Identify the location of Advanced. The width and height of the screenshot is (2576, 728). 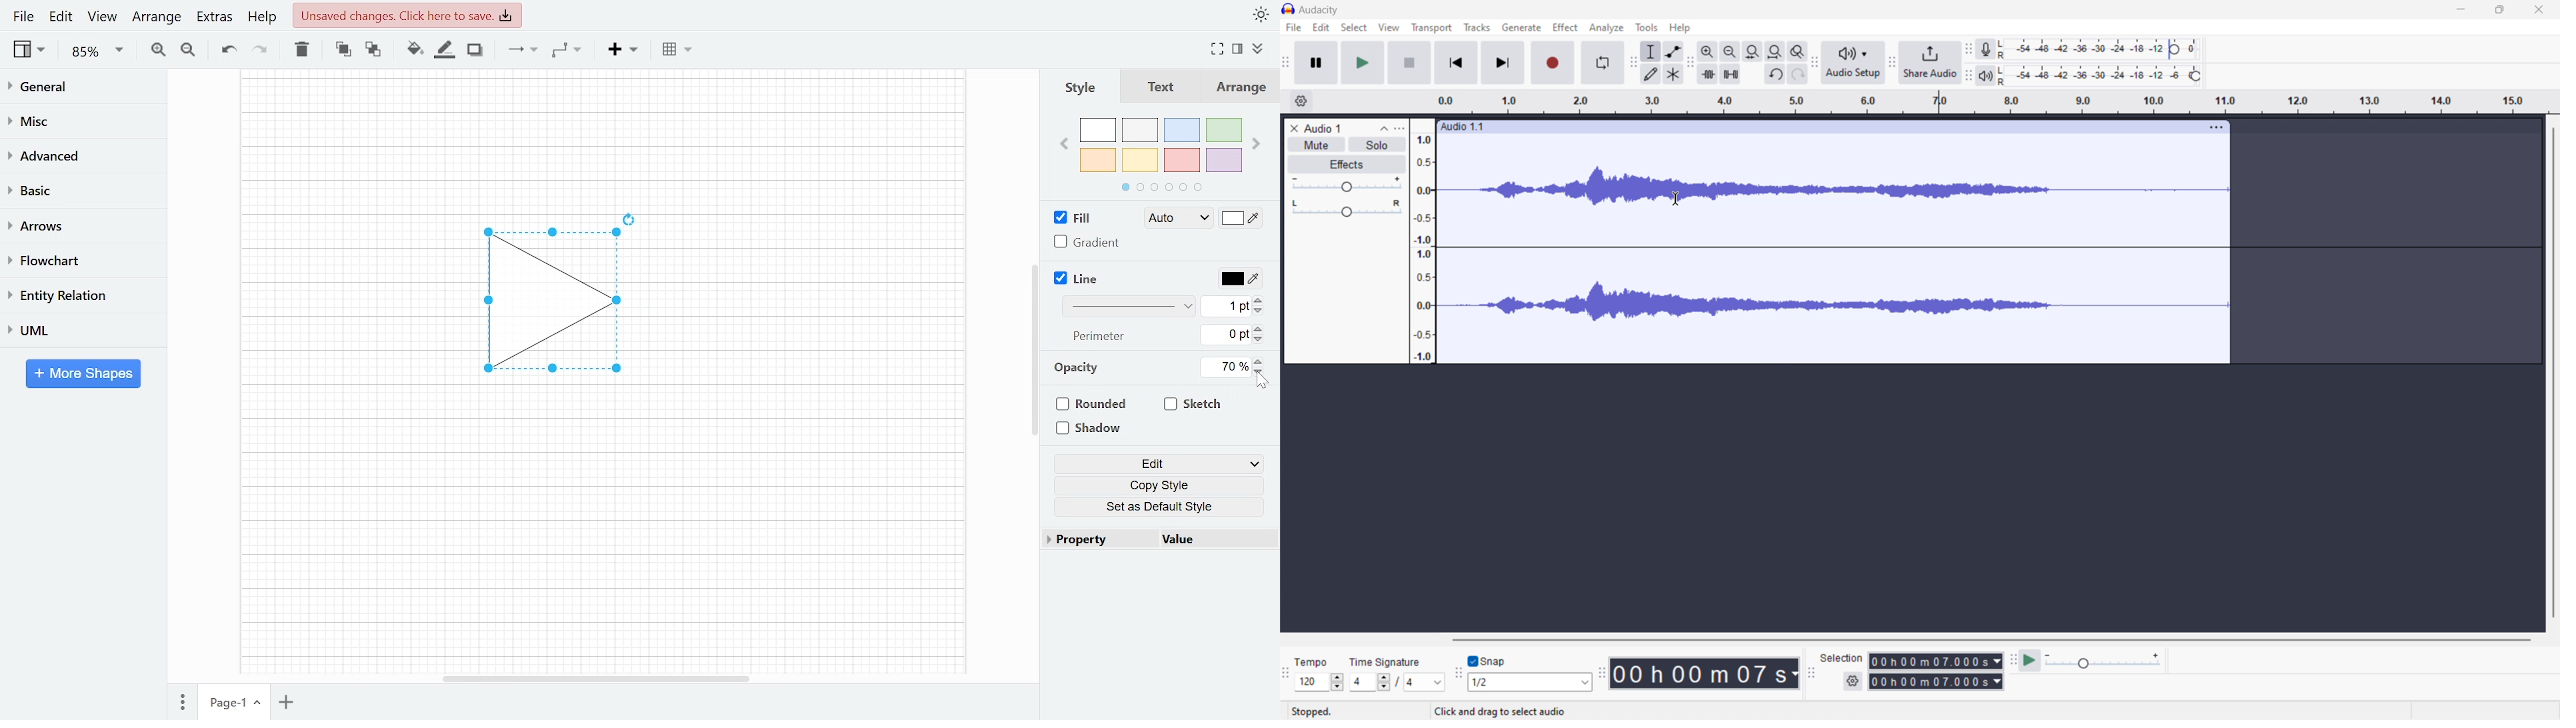
(77, 154).